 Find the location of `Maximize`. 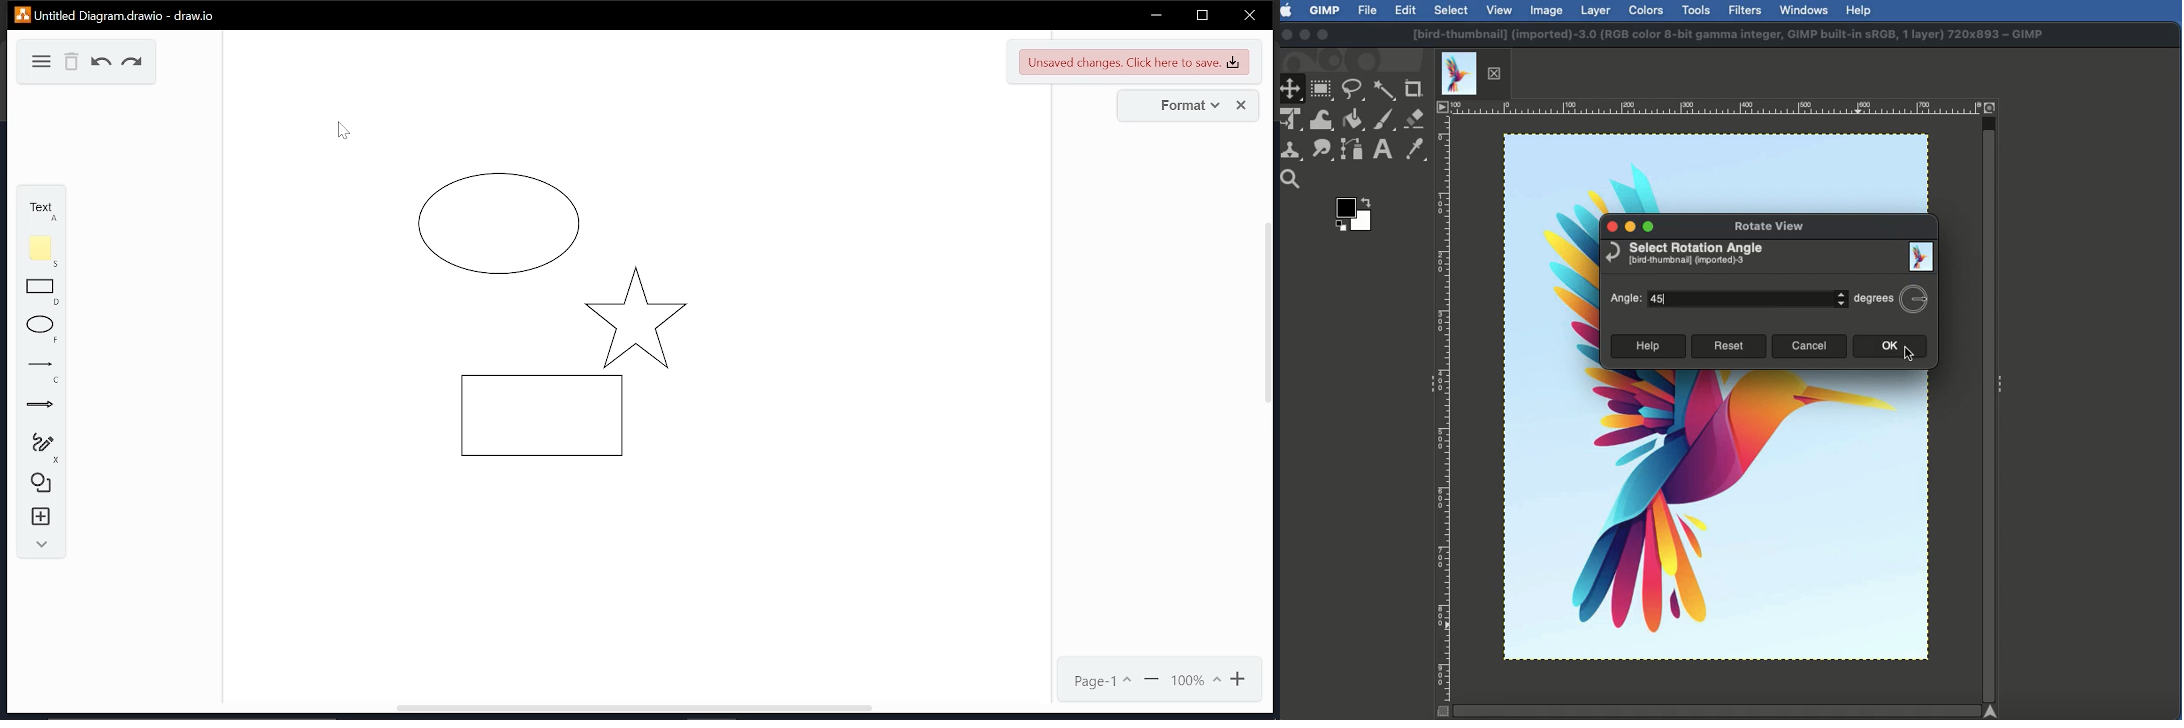

Maximize is located at coordinates (1651, 226).